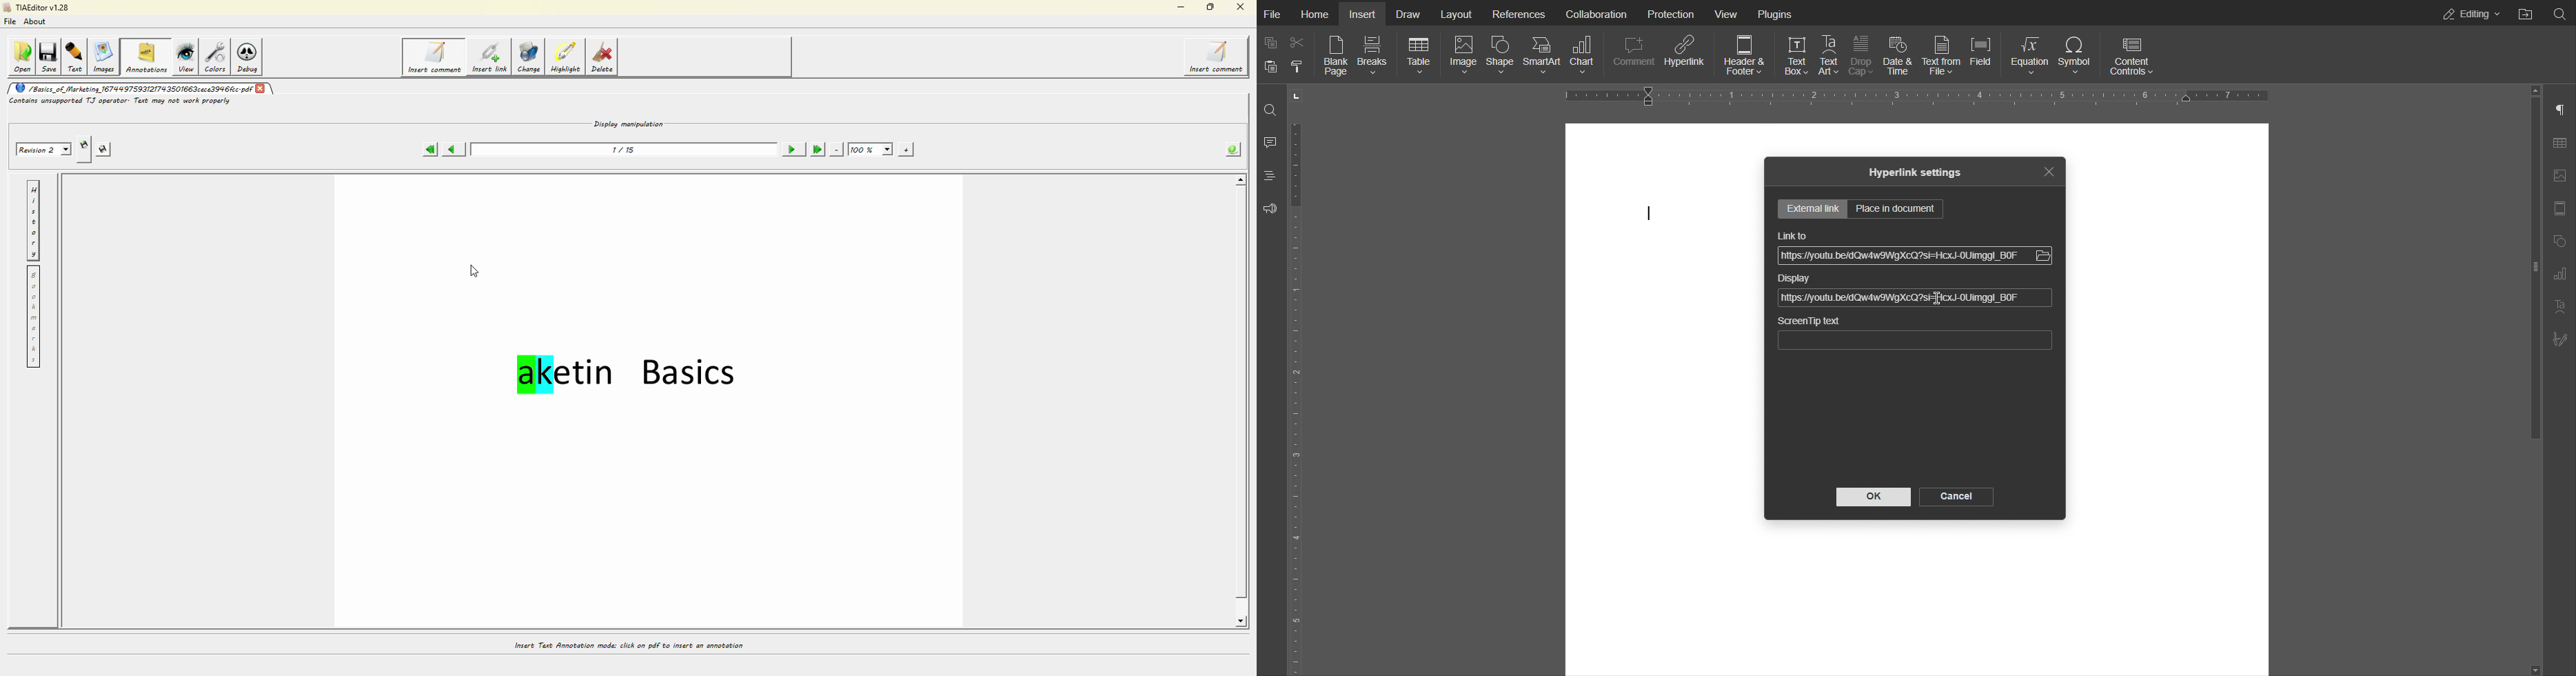 Image resolution: width=2576 pixels, height=700 pixels. I want to click on Headings, so click(1269, 176).